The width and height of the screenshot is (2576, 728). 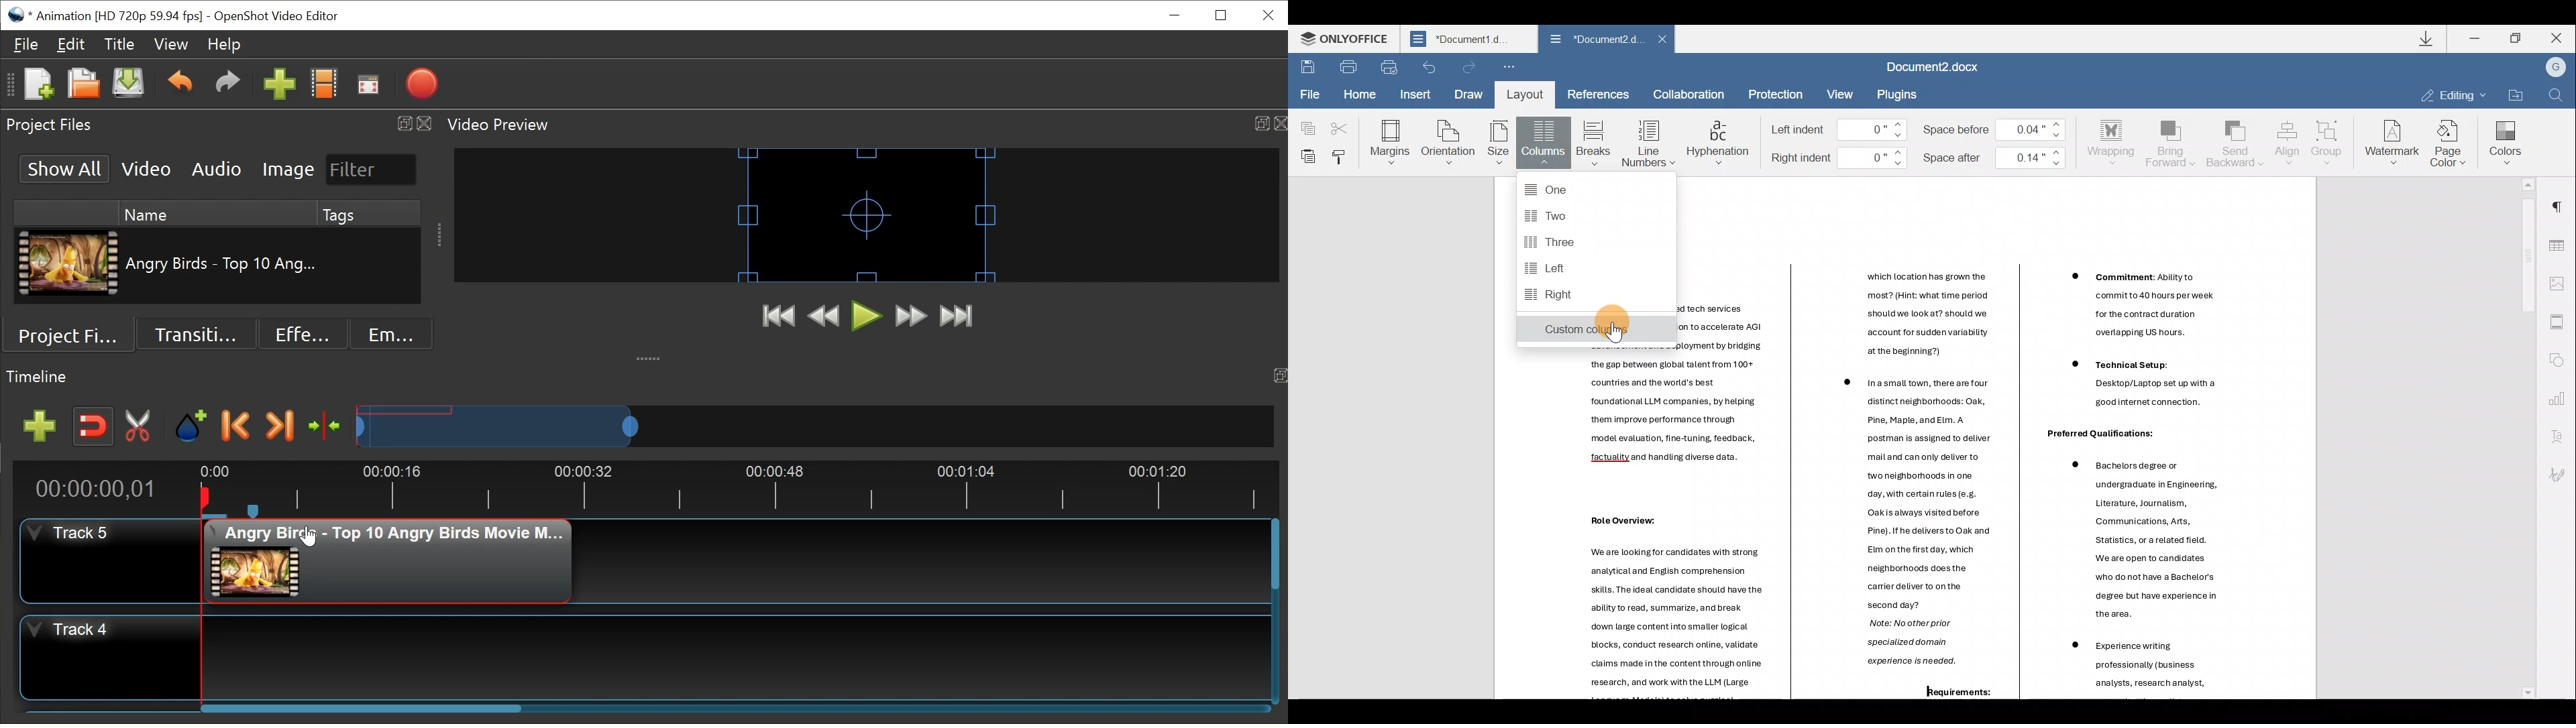 I want to click on Left indent, so click(x=1839, y=130).